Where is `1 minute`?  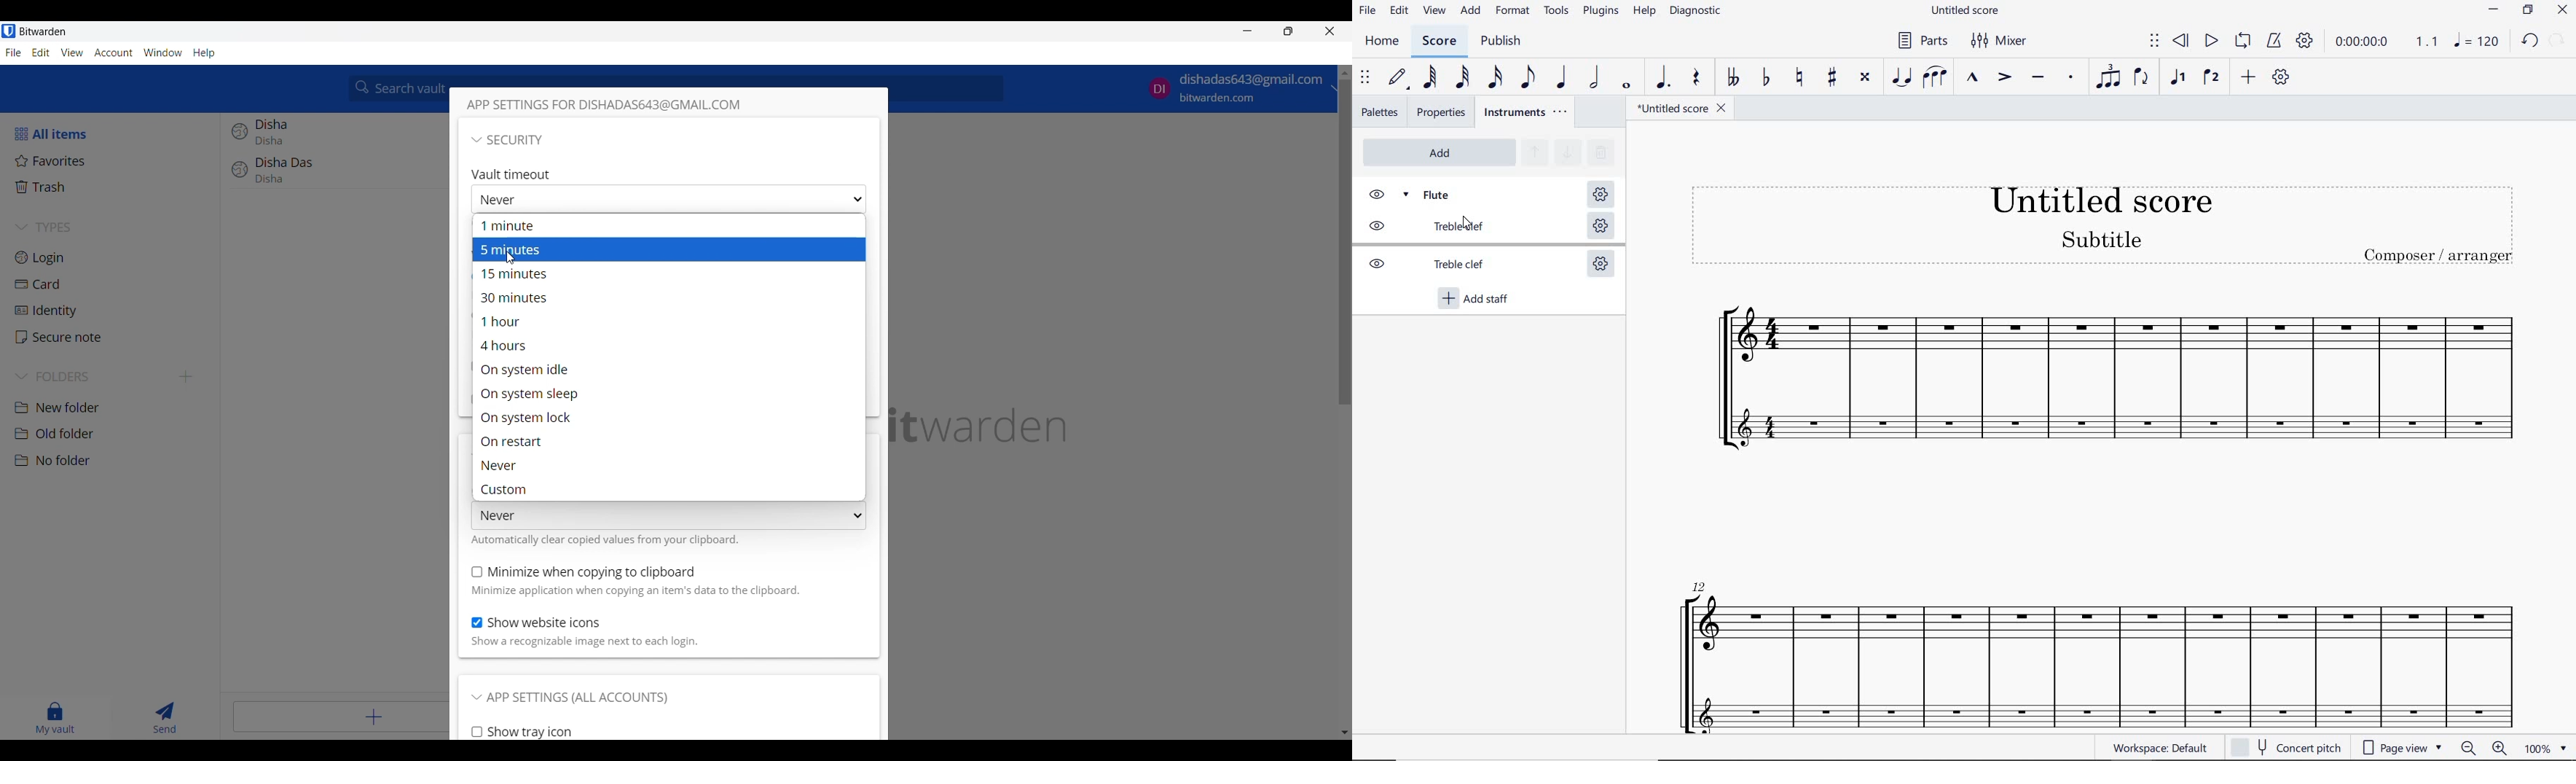
1 minute is located at coordinates (665, 226).